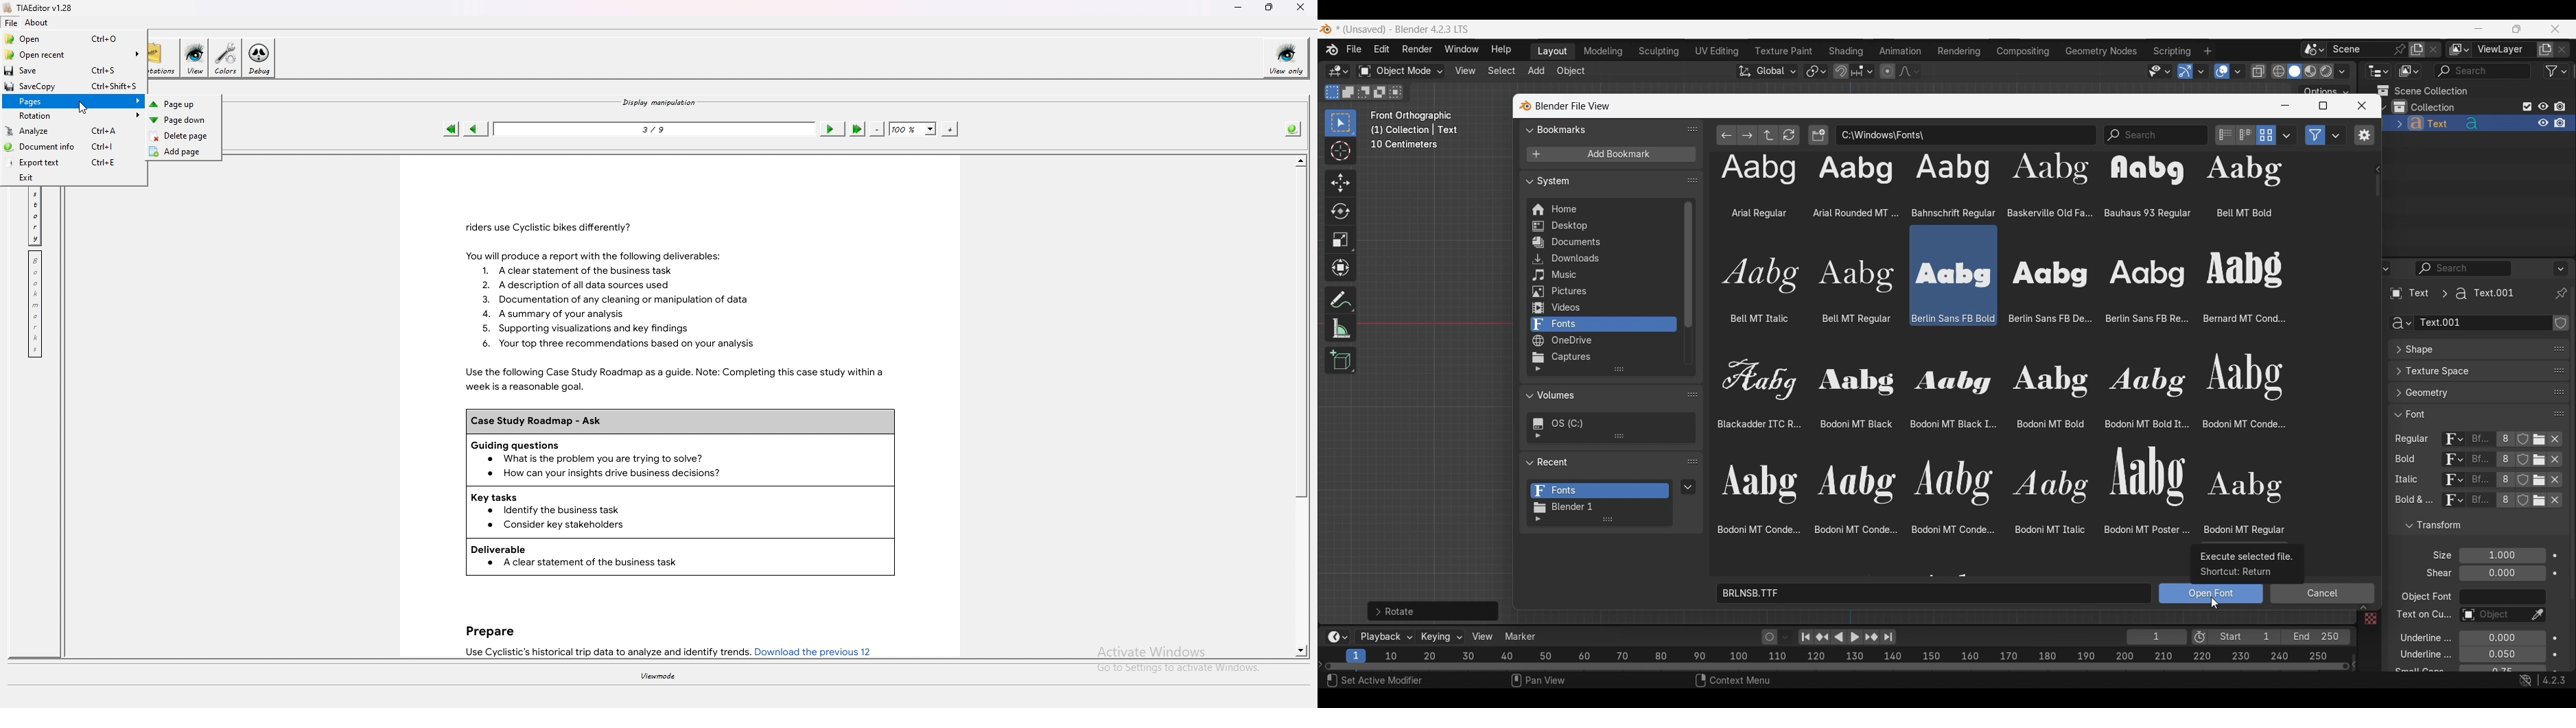 The height and width of the screenshot is (728, 2576). What do you see at coordinates (1364, 92) in the screenshot?
I see `Subtract existing selection` at bounding box center [1364, 92].